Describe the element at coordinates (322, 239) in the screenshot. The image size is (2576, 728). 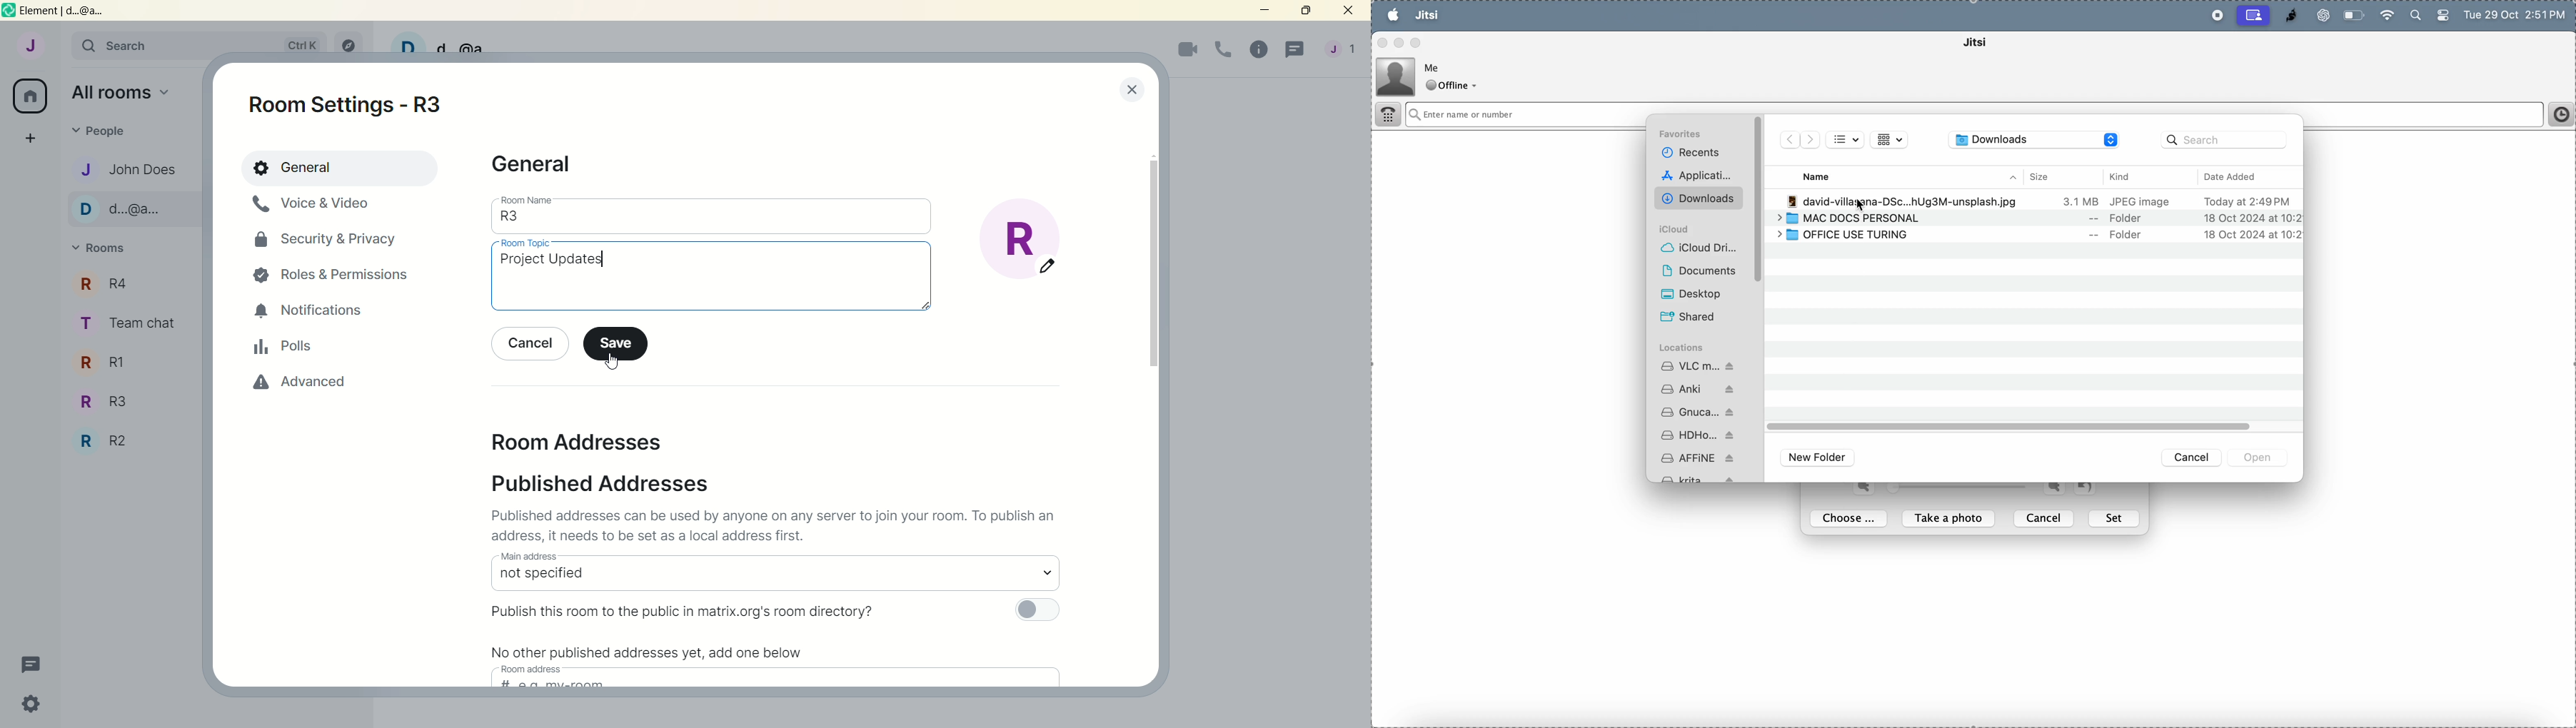
I see `security and privacy` at that location.